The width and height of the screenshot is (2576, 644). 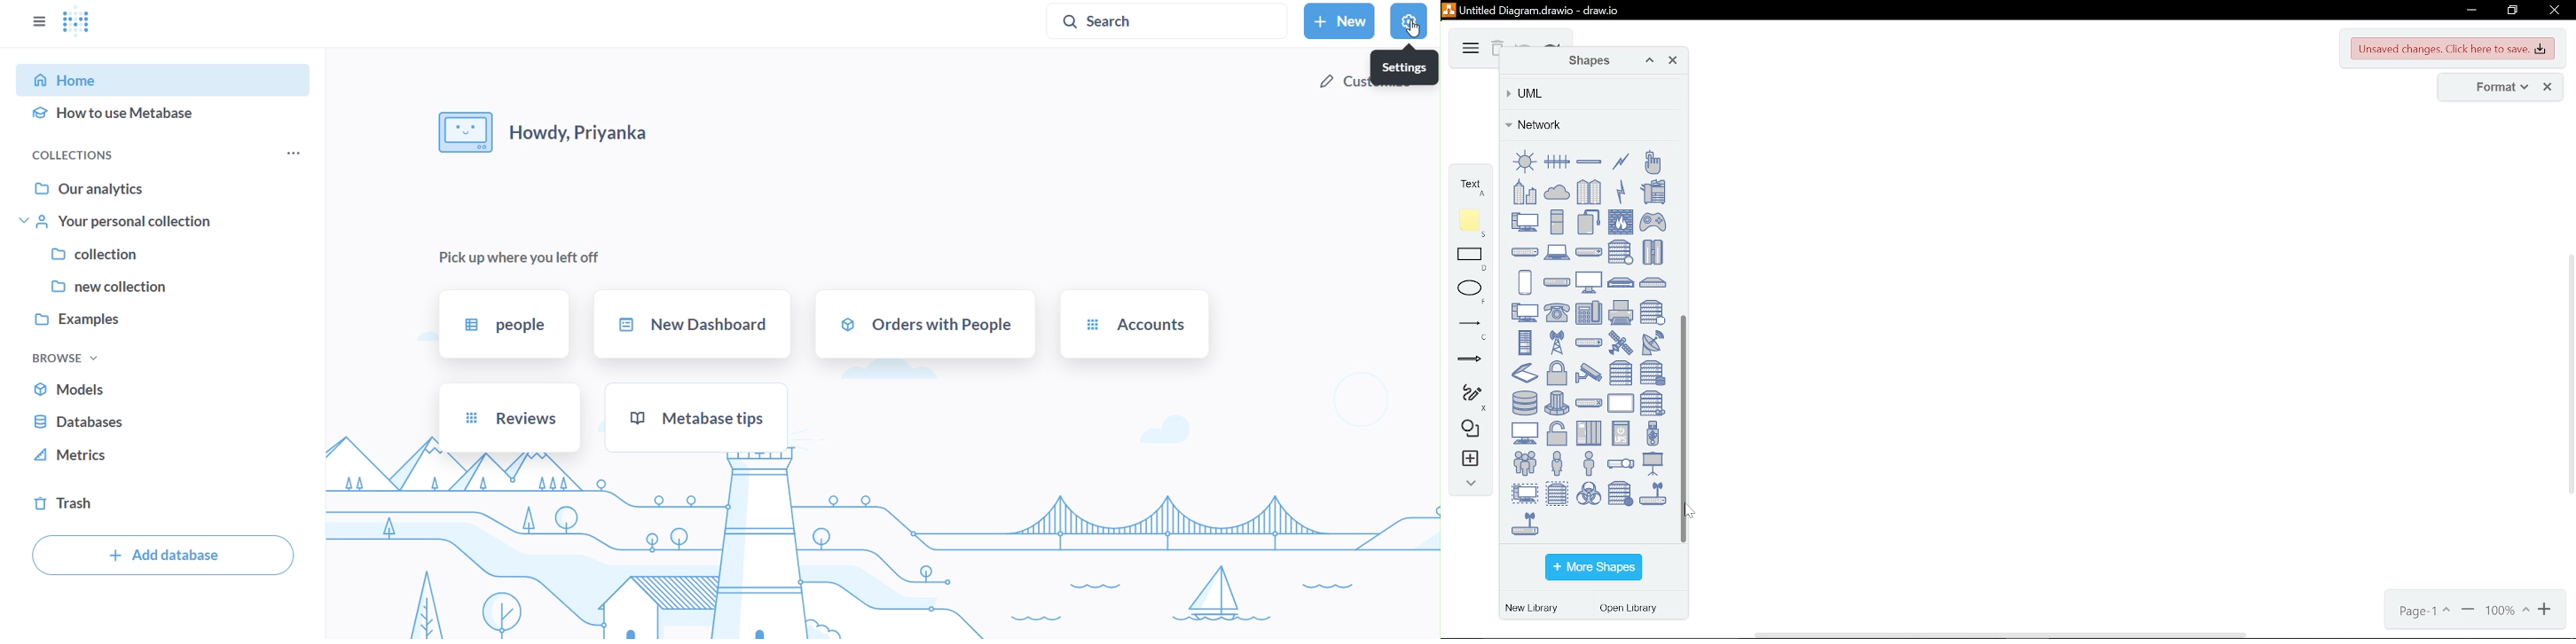 What do you see at coordinates (1589, 493) in the screenshot?
I see `virus` at bounding box center [1589, 493].